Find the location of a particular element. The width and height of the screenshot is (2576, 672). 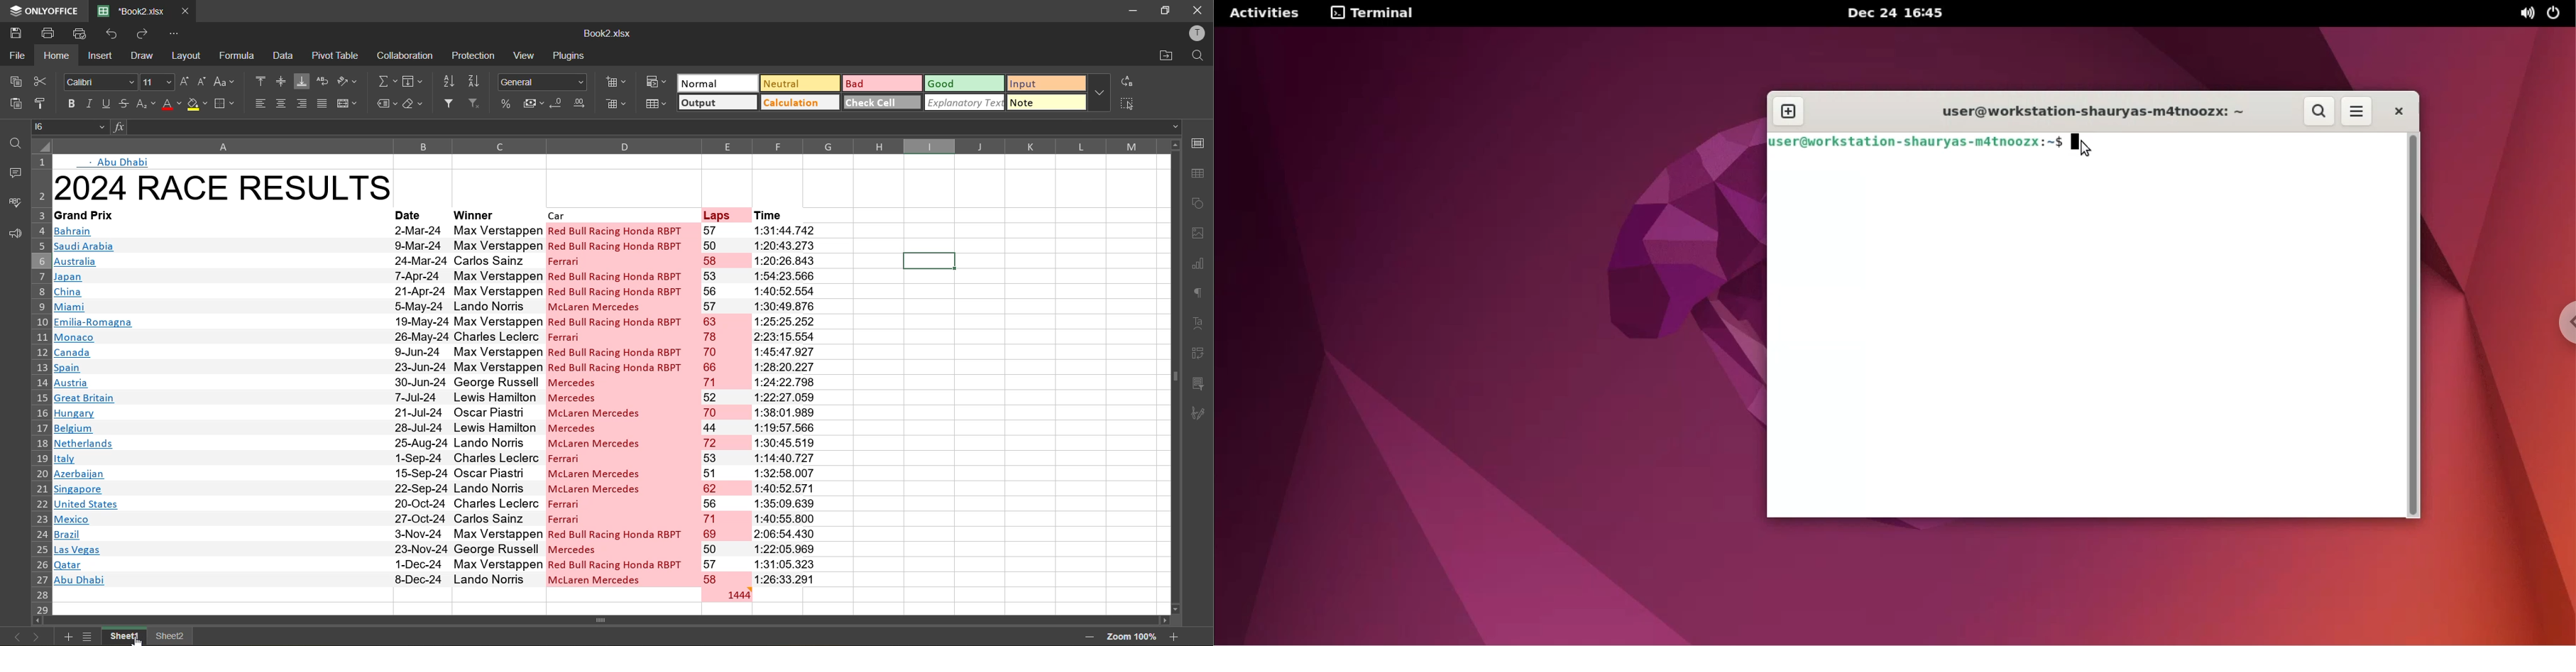

good is located at coordinates (963, 85).